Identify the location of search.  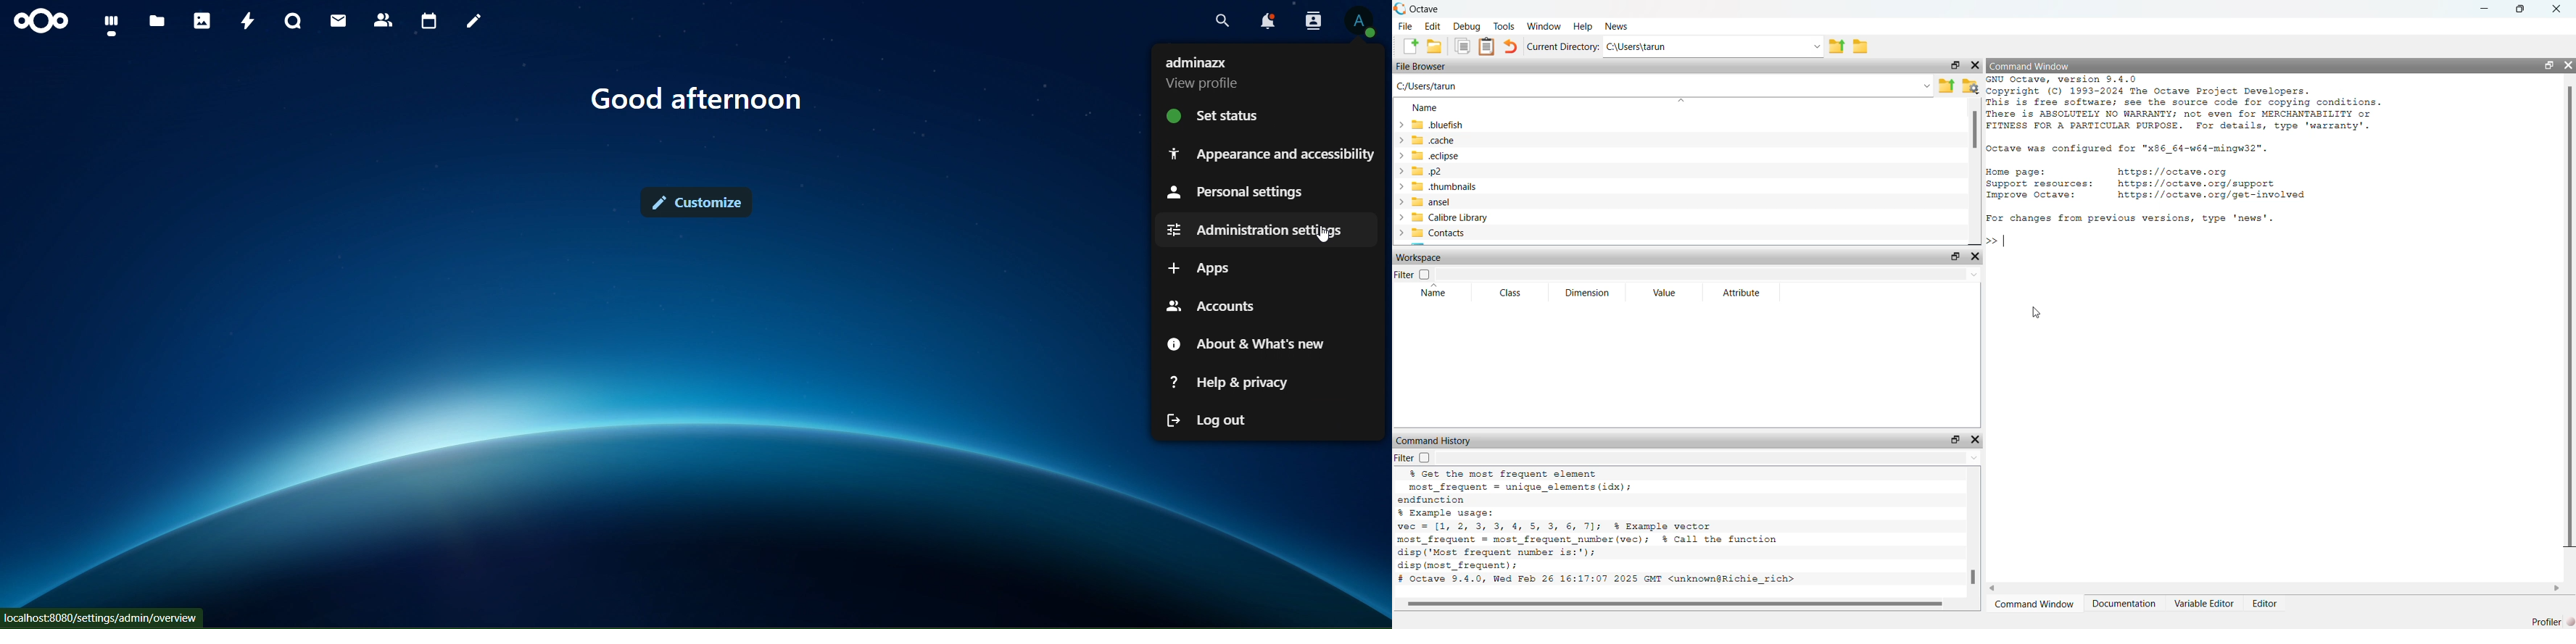
(1217, 20).